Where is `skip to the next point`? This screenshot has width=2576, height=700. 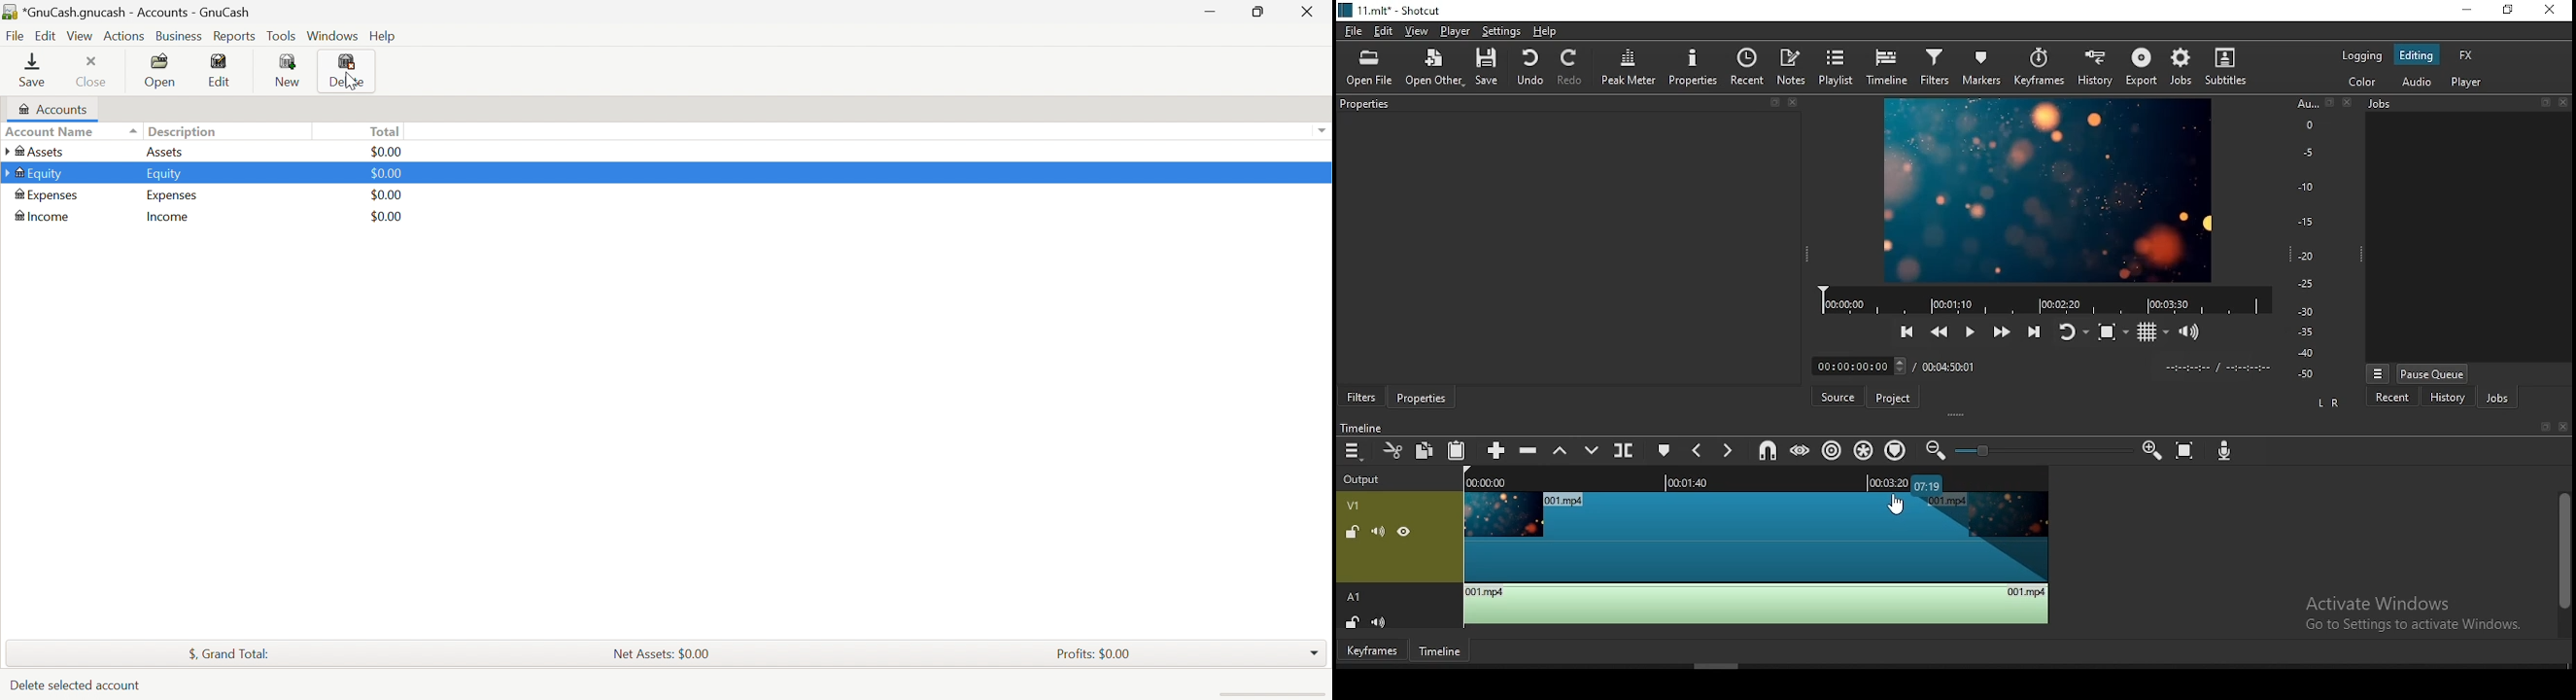 skip to the next point is located at coordinates (2034, 334).